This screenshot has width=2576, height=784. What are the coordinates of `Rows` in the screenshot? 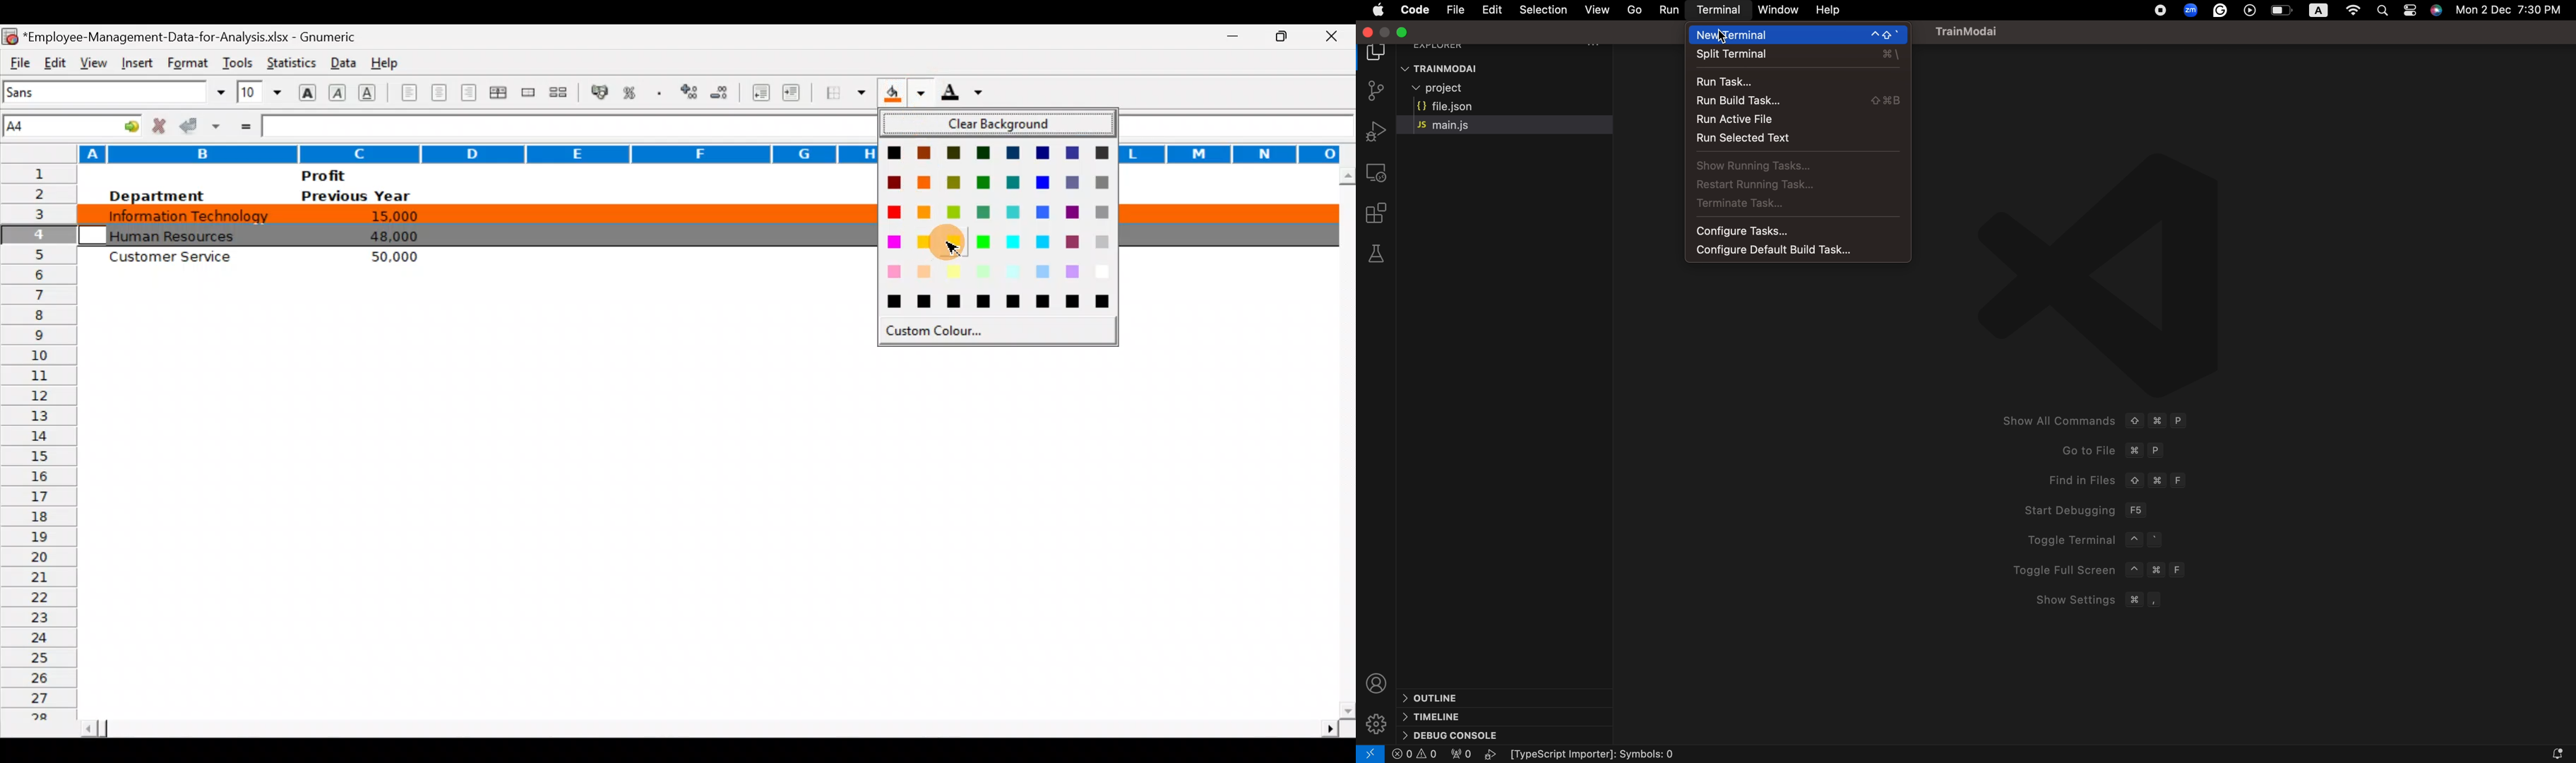 It's located at (38, 446).